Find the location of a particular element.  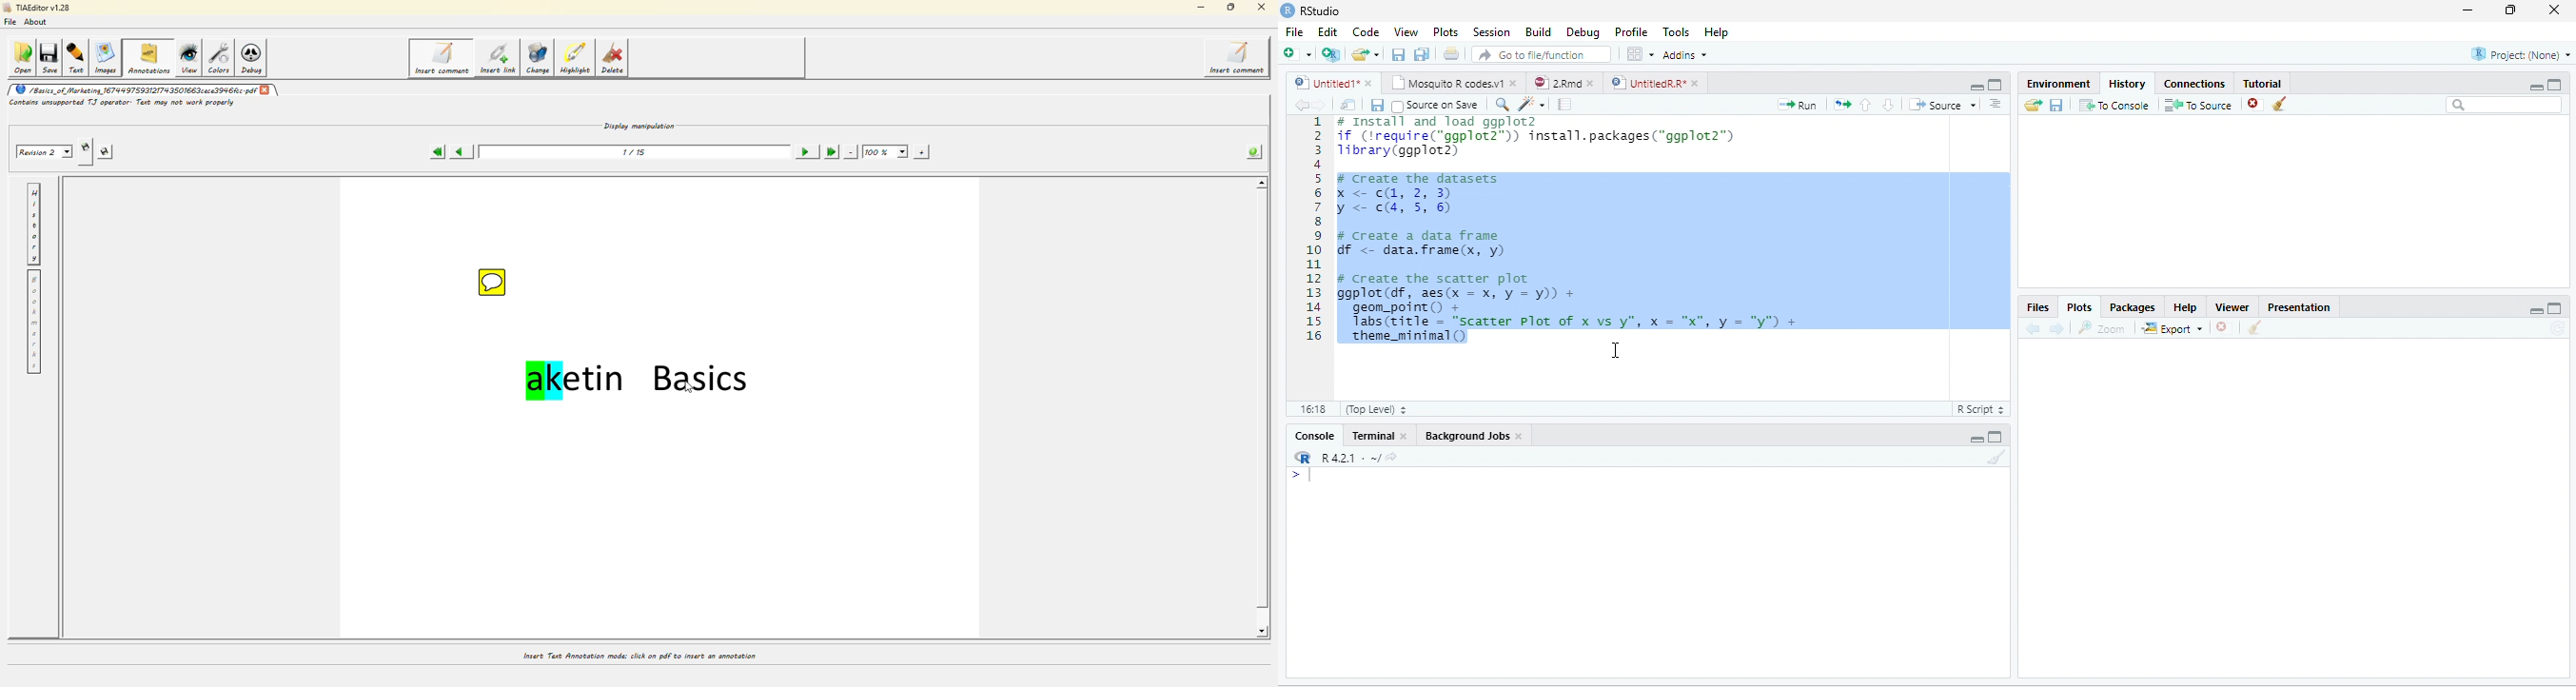

Show in new window is located at coordinates (1349, 106).